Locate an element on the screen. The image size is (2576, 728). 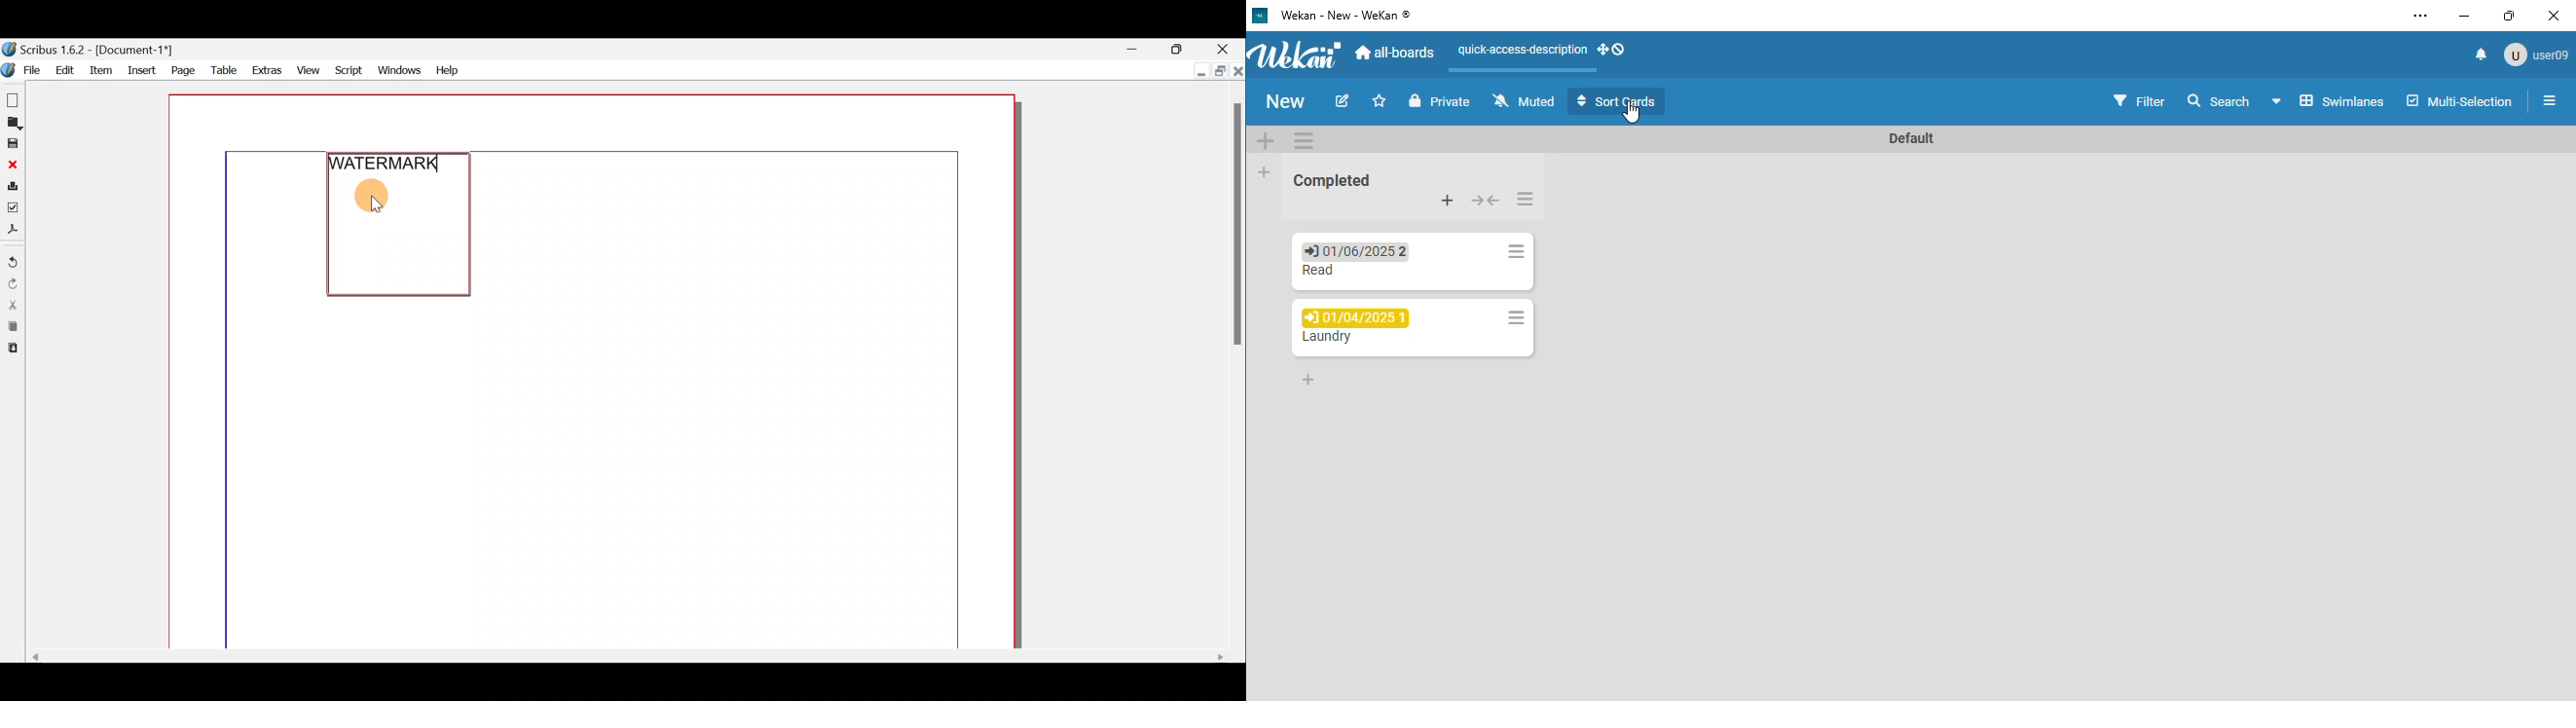
filter is located at coordinates (2140, 99).